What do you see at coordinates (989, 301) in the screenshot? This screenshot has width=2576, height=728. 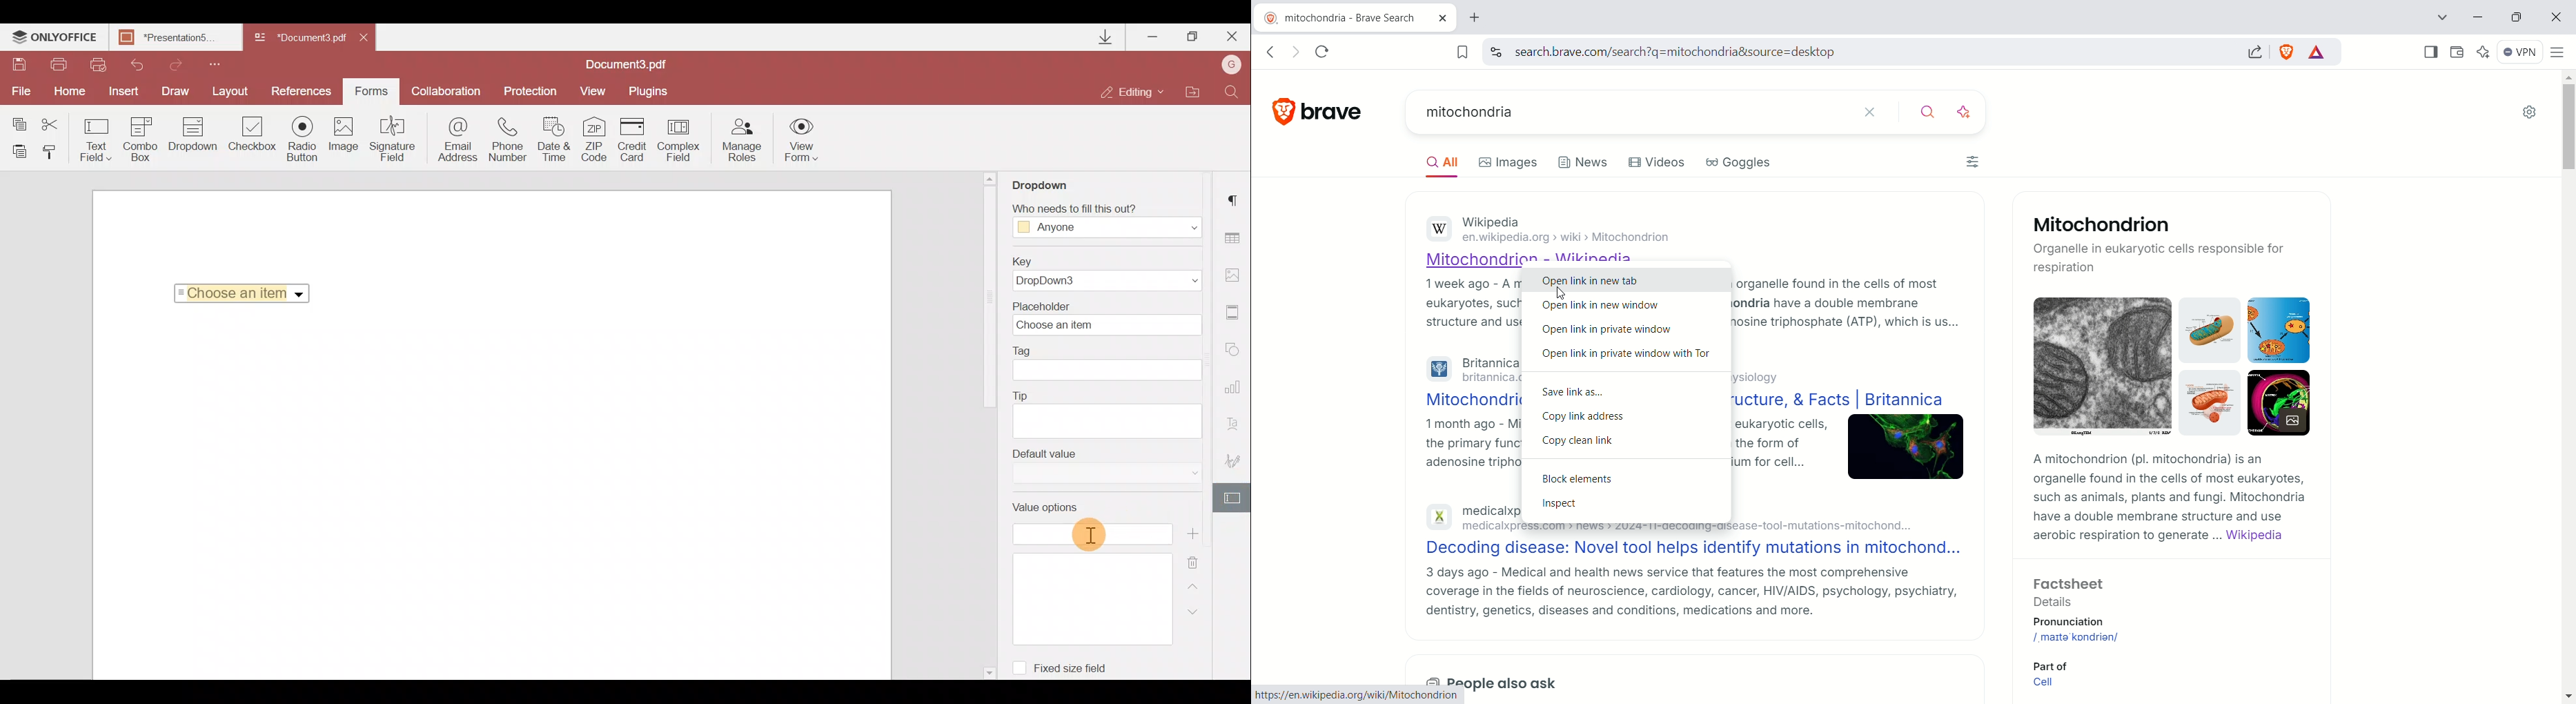 I see `Scroll bar` at bounding box center [989, 301].